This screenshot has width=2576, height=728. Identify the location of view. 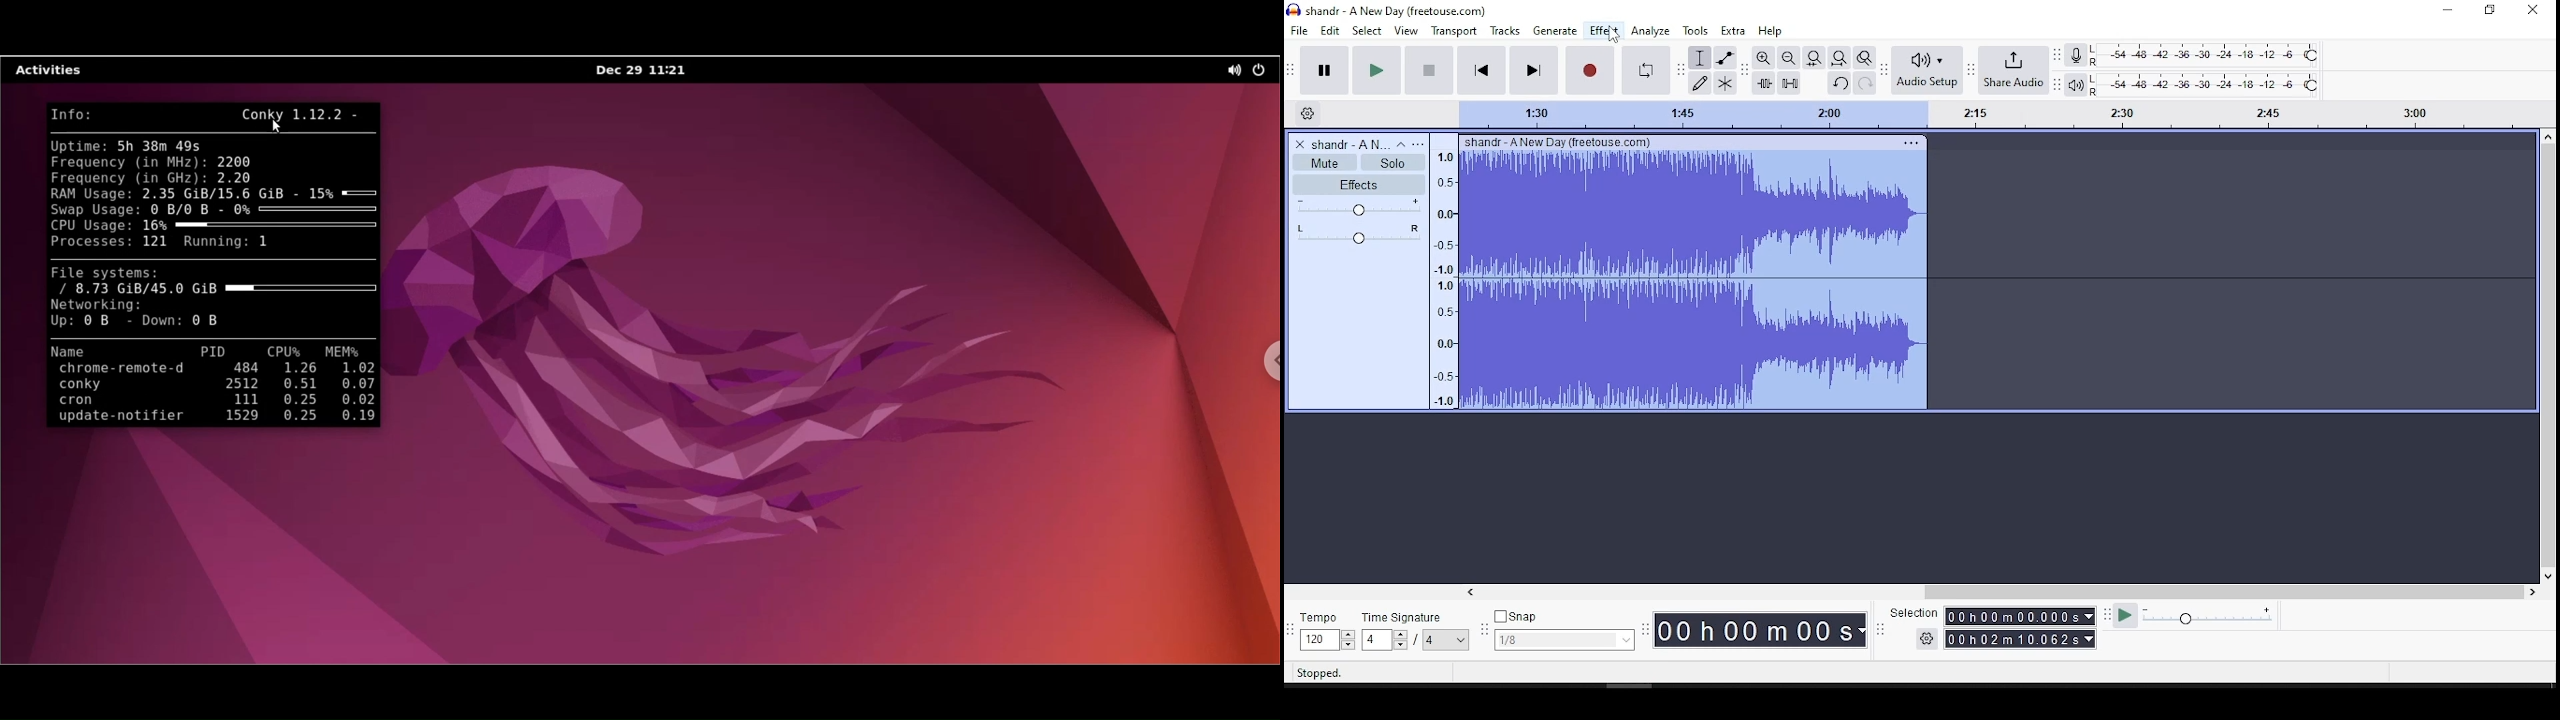
(1407, 31).